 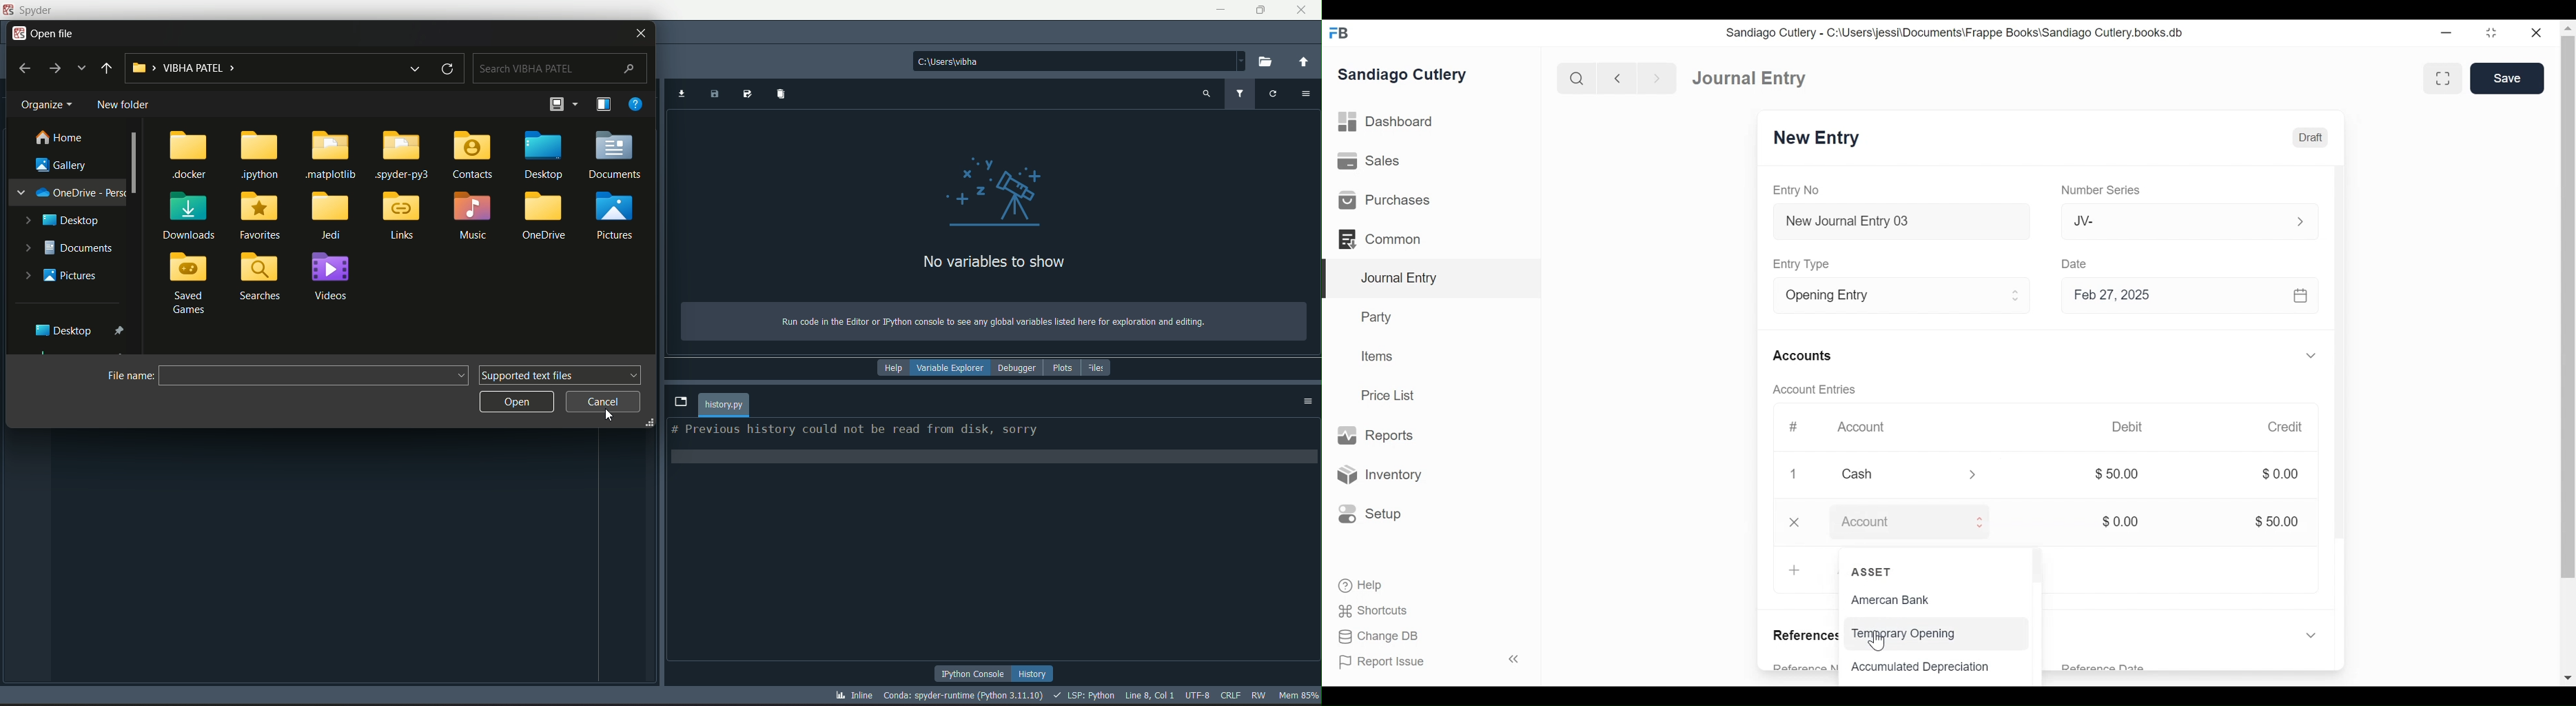 What do you see at coordinates (1751, 78) in the screenshot?
I see `Journal Entry` at bounding box center [1751, 78].